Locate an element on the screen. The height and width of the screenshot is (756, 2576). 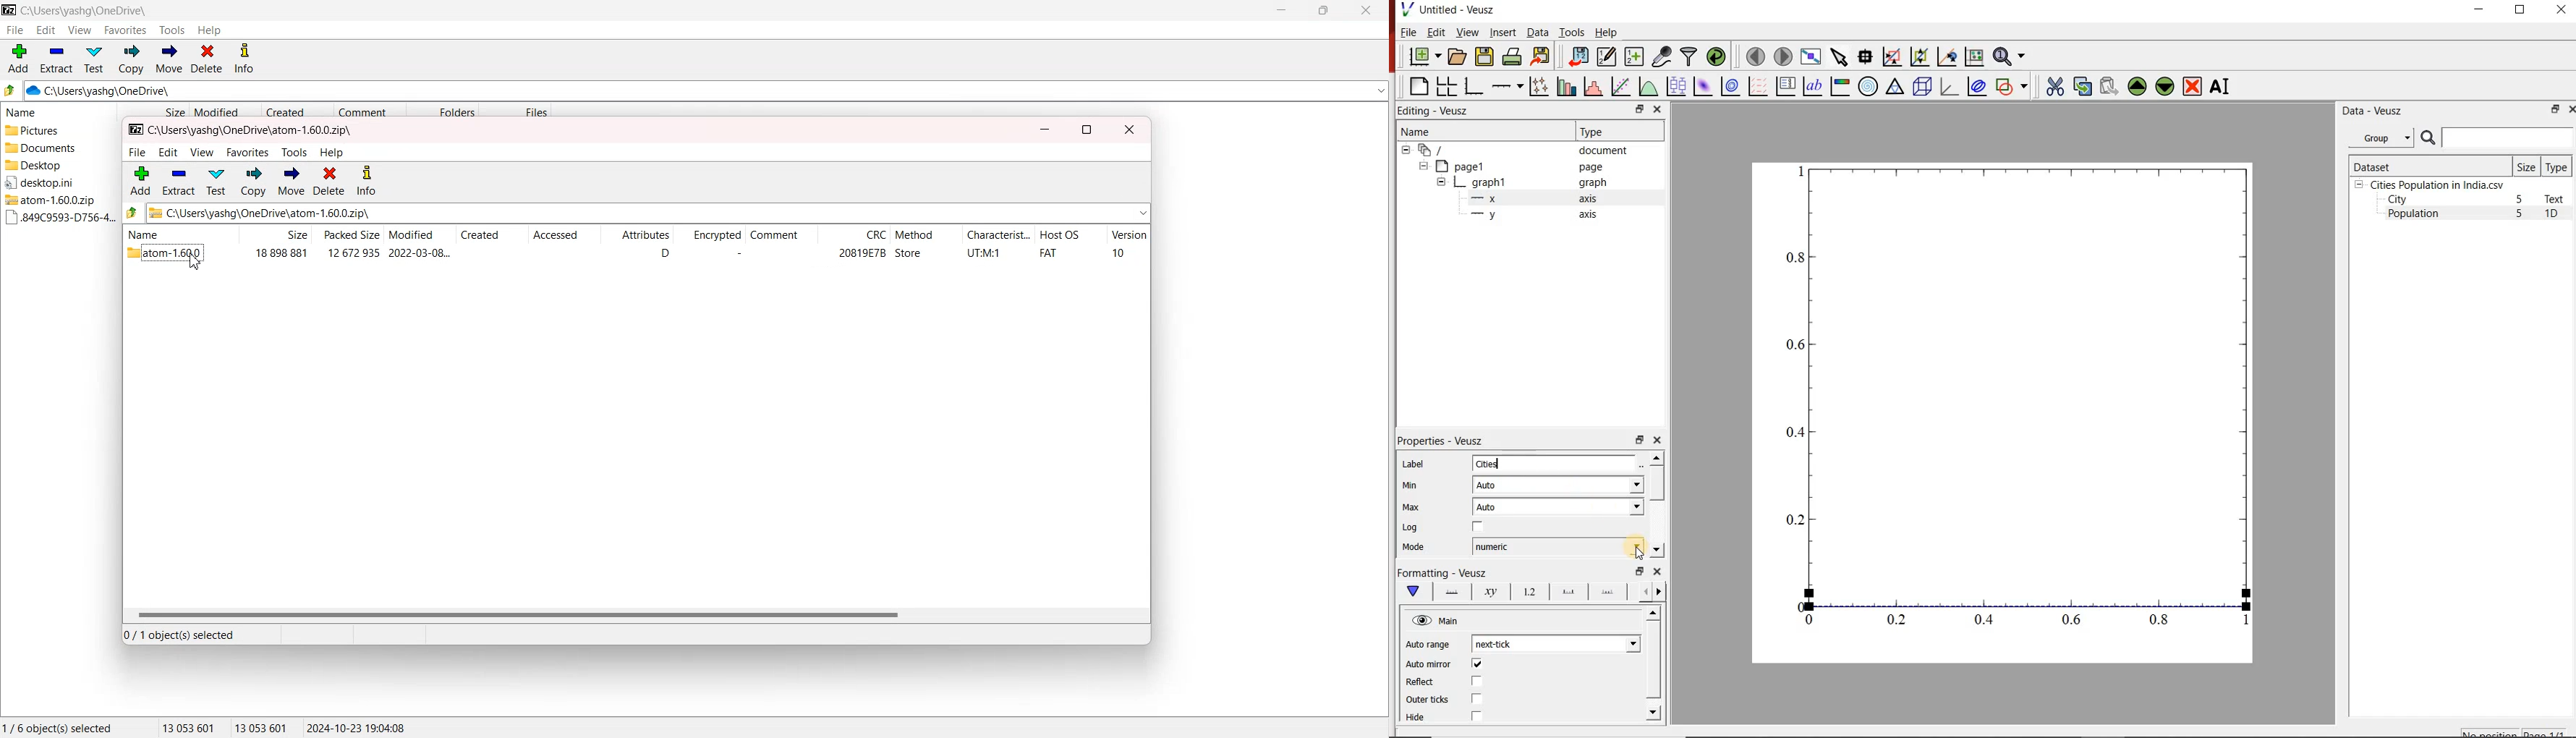
Untitled-Veusz is located at coordinates (1449, 11).